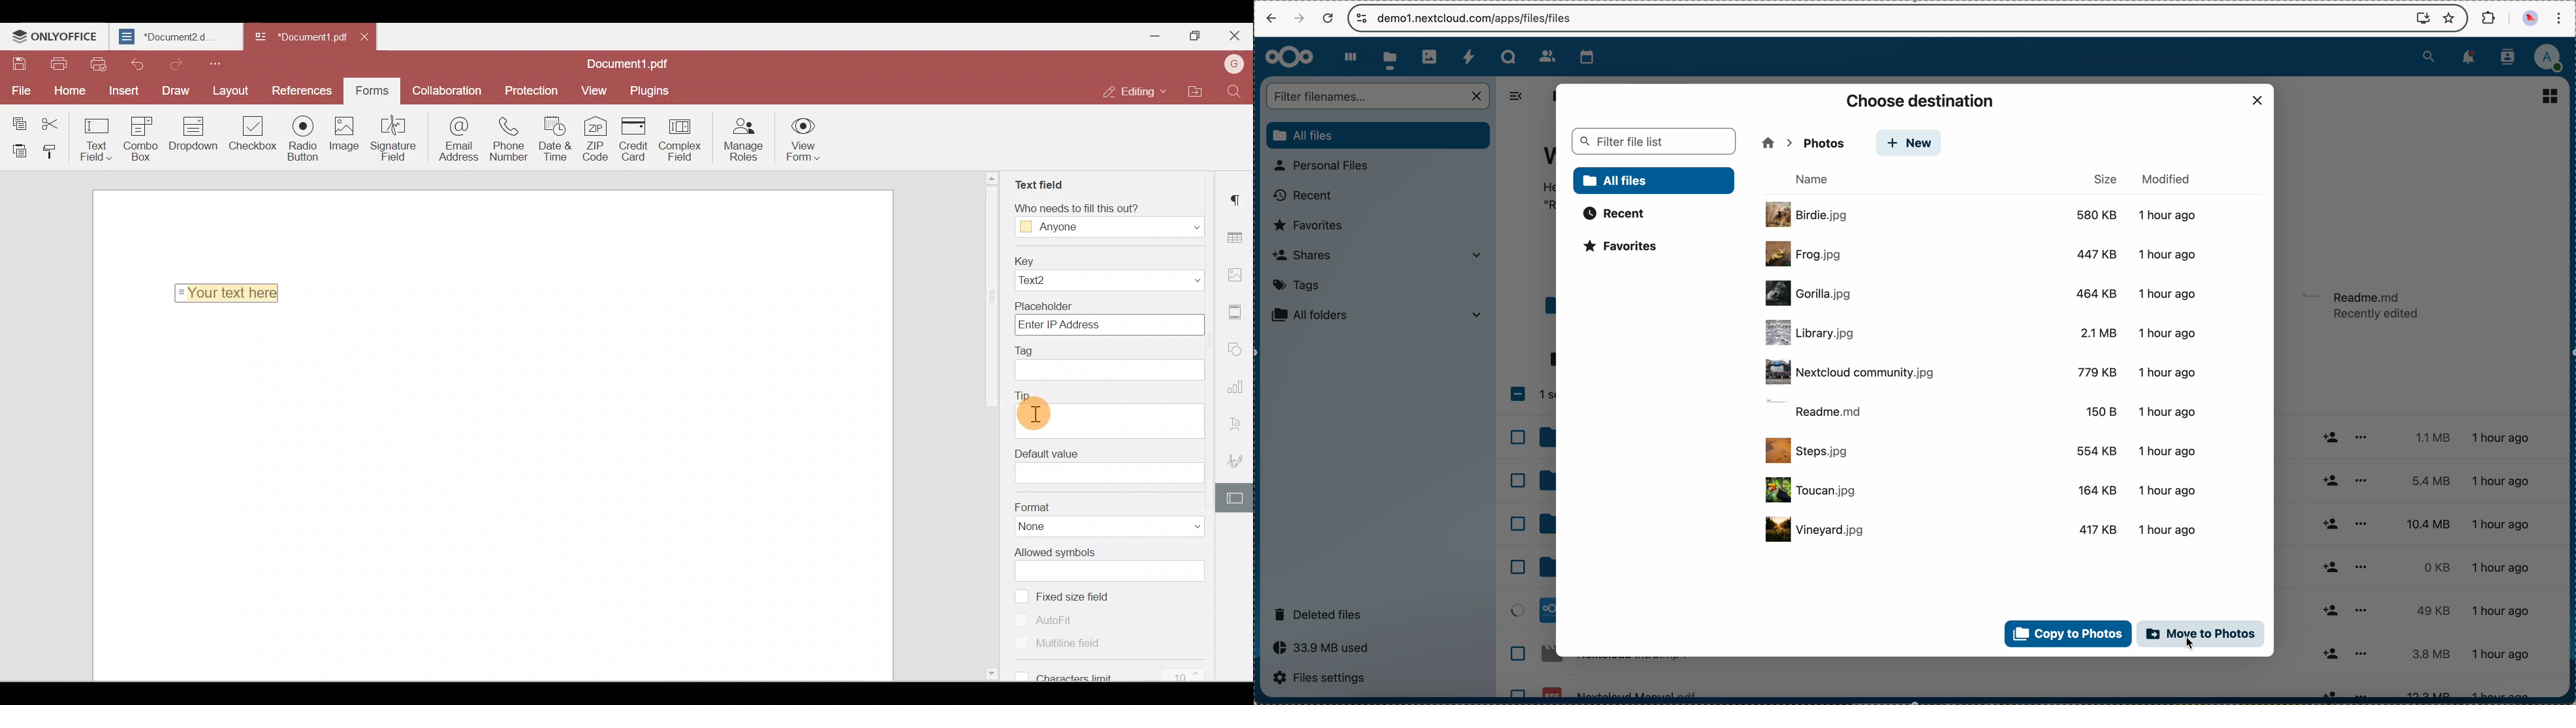 The image size is (2576, 728). Describe the element at coordinates (1053, 281) in the screenshot. I see `Text2` at that location.